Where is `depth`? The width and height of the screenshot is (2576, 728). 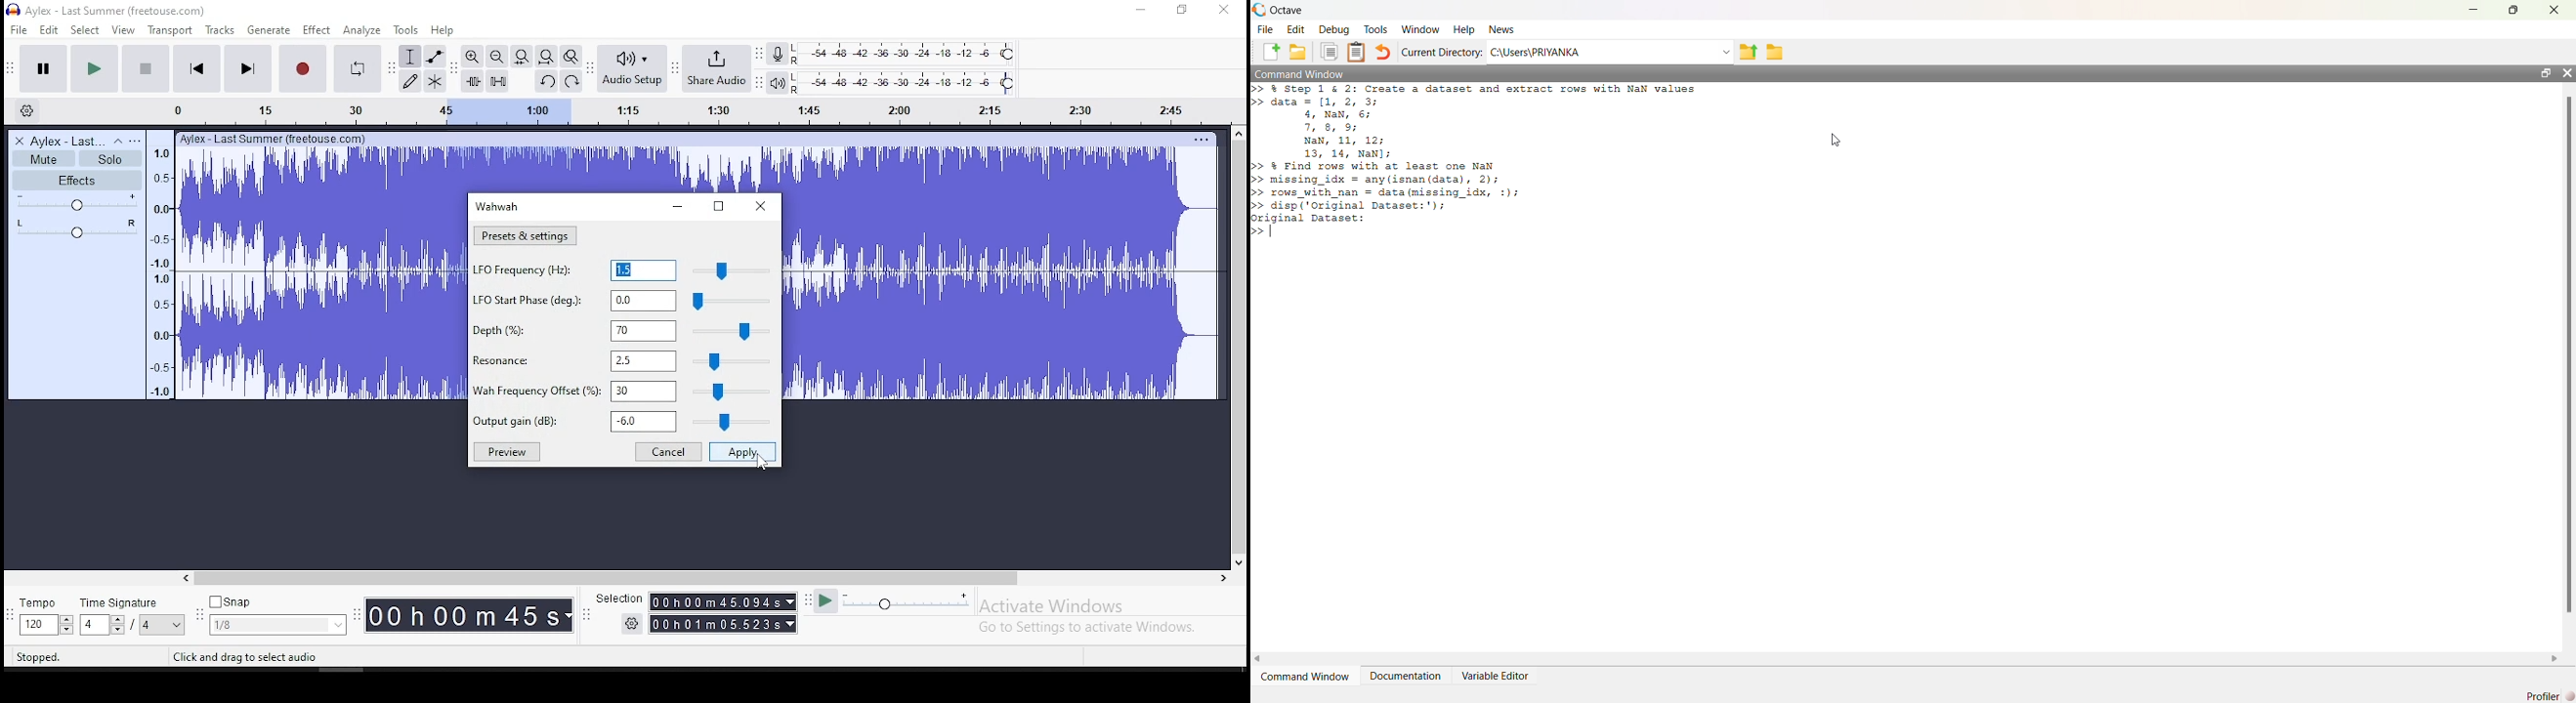 depth is located at coordinates (572, 330).